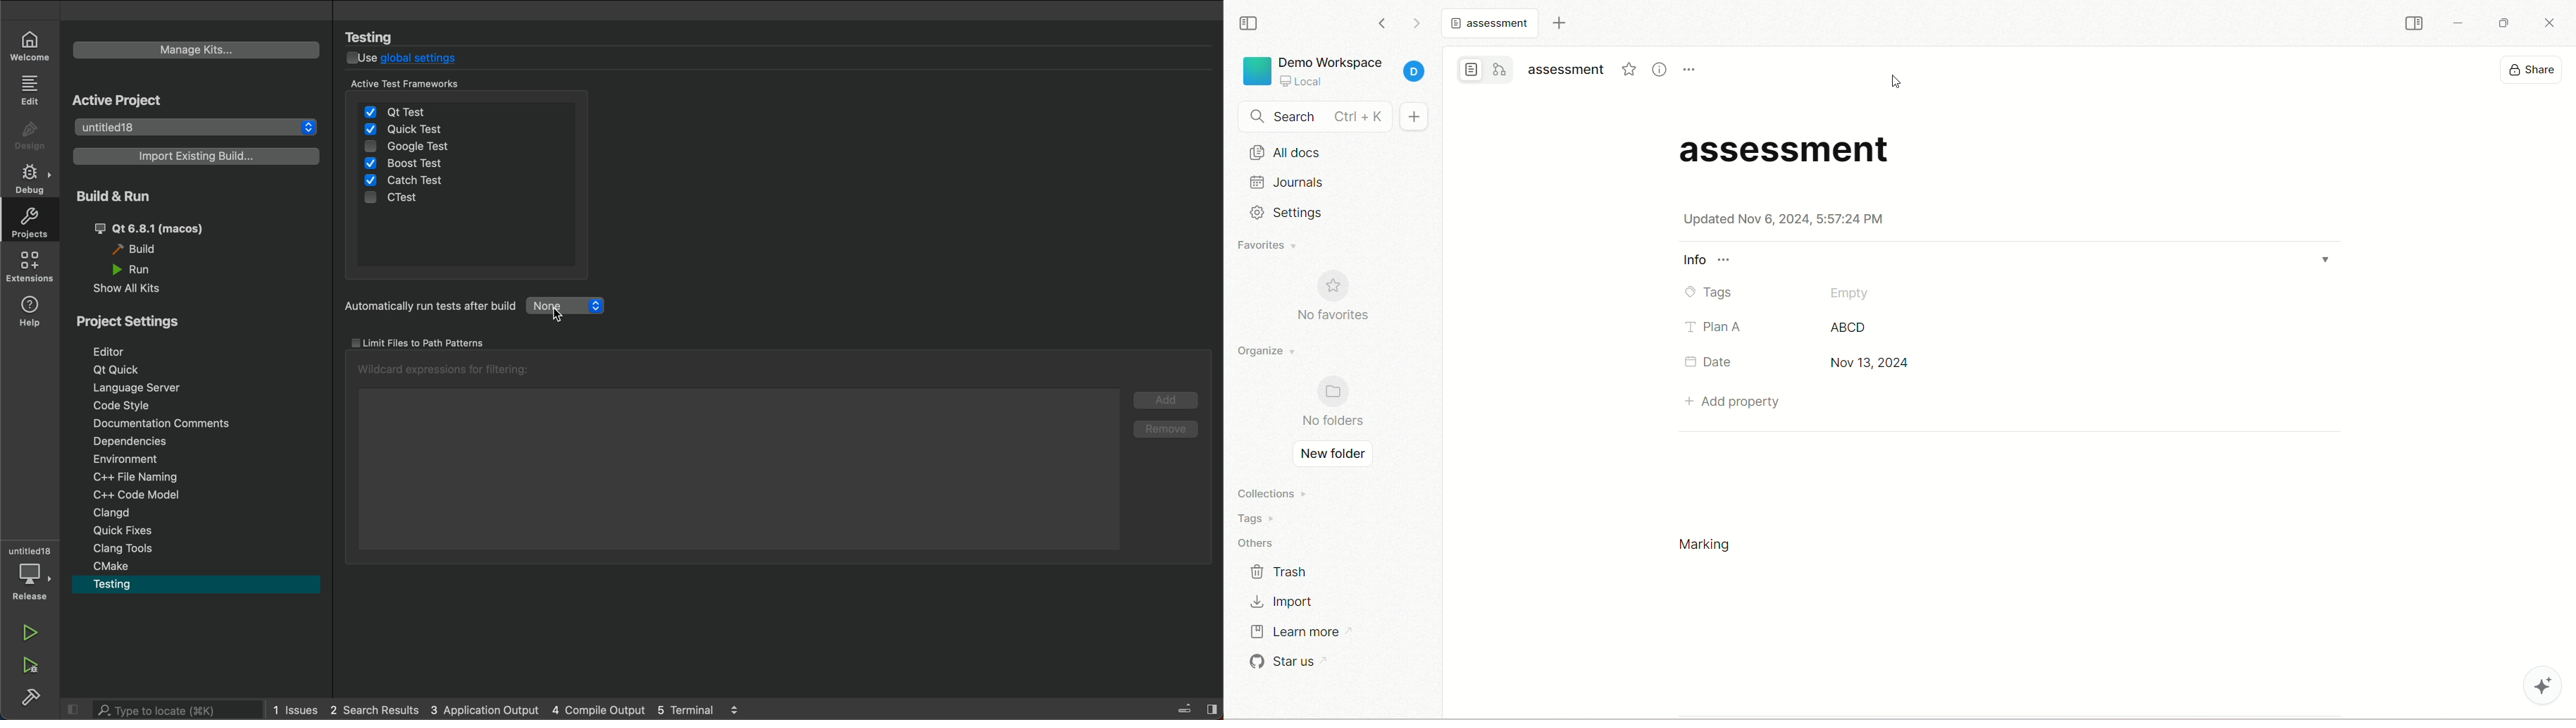 This screenshot has width=2576, height=728. I want to click on journals, so click(1288, 181).